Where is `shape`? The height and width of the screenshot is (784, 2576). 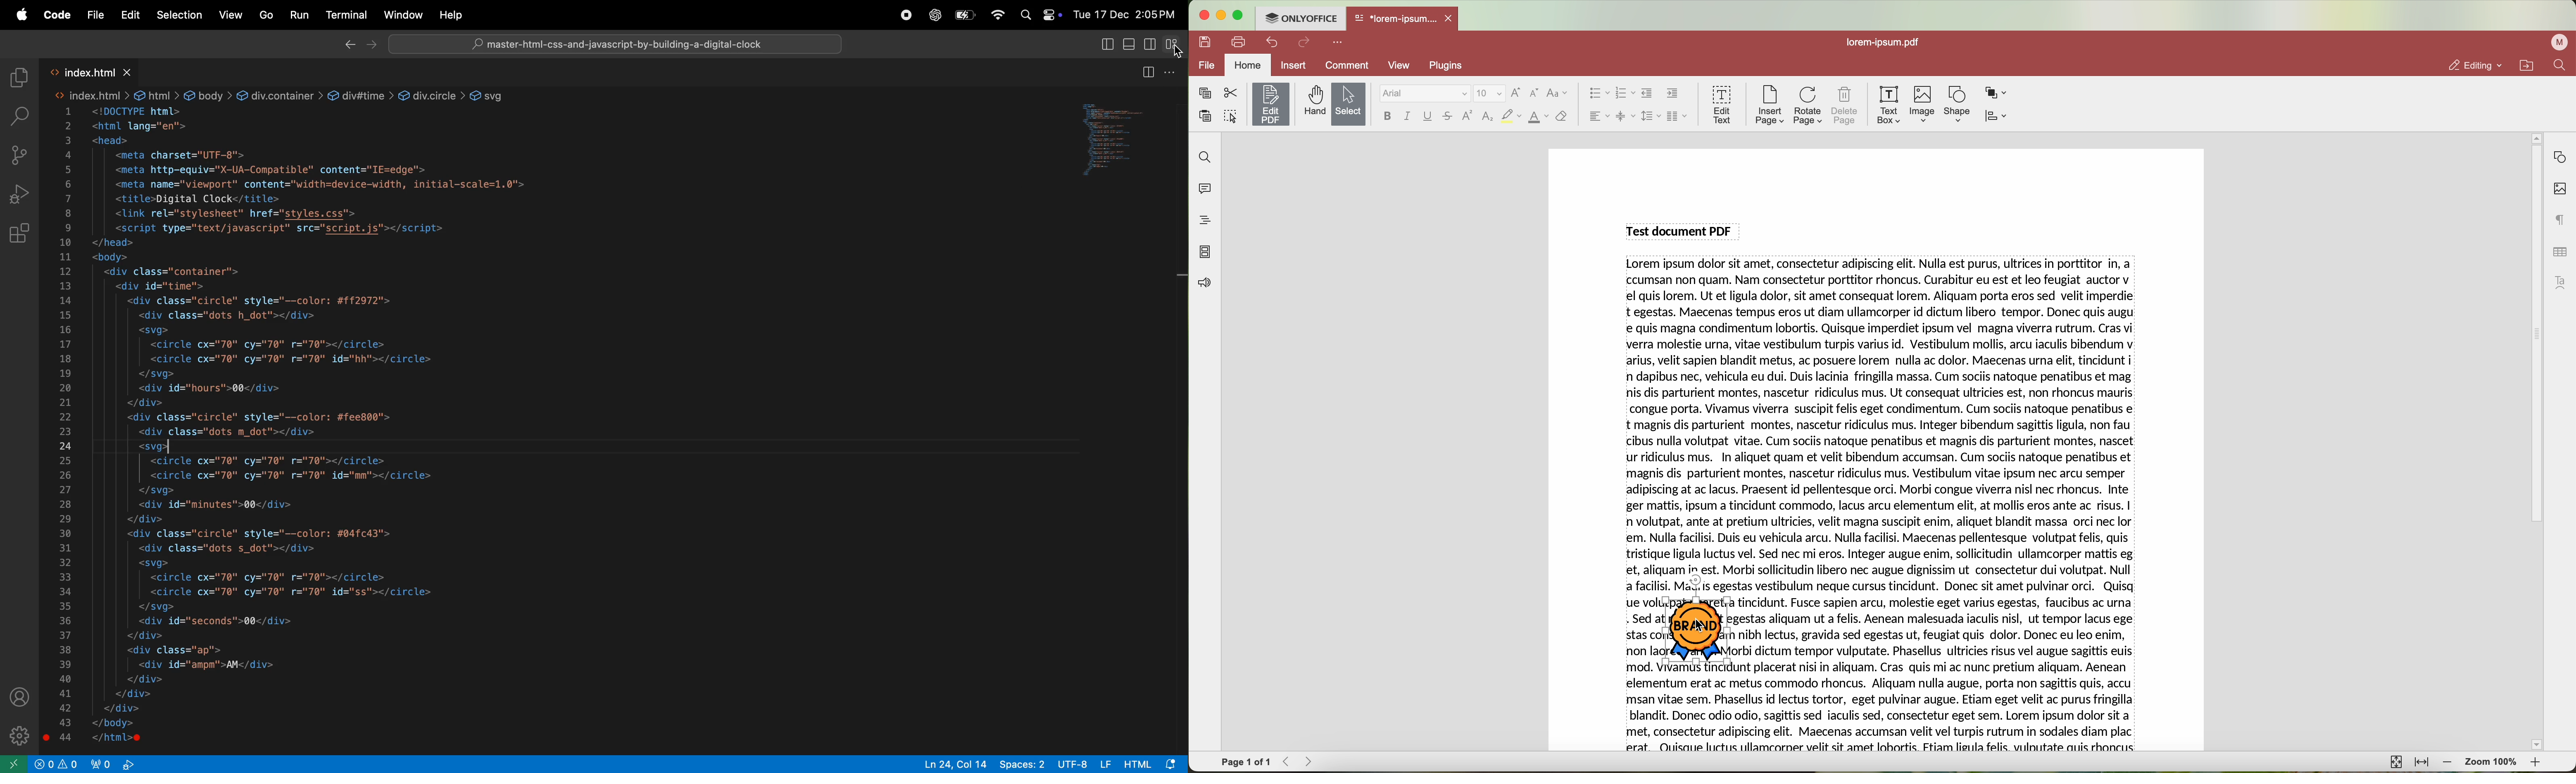
shape is located at coordinates (1958, 104).